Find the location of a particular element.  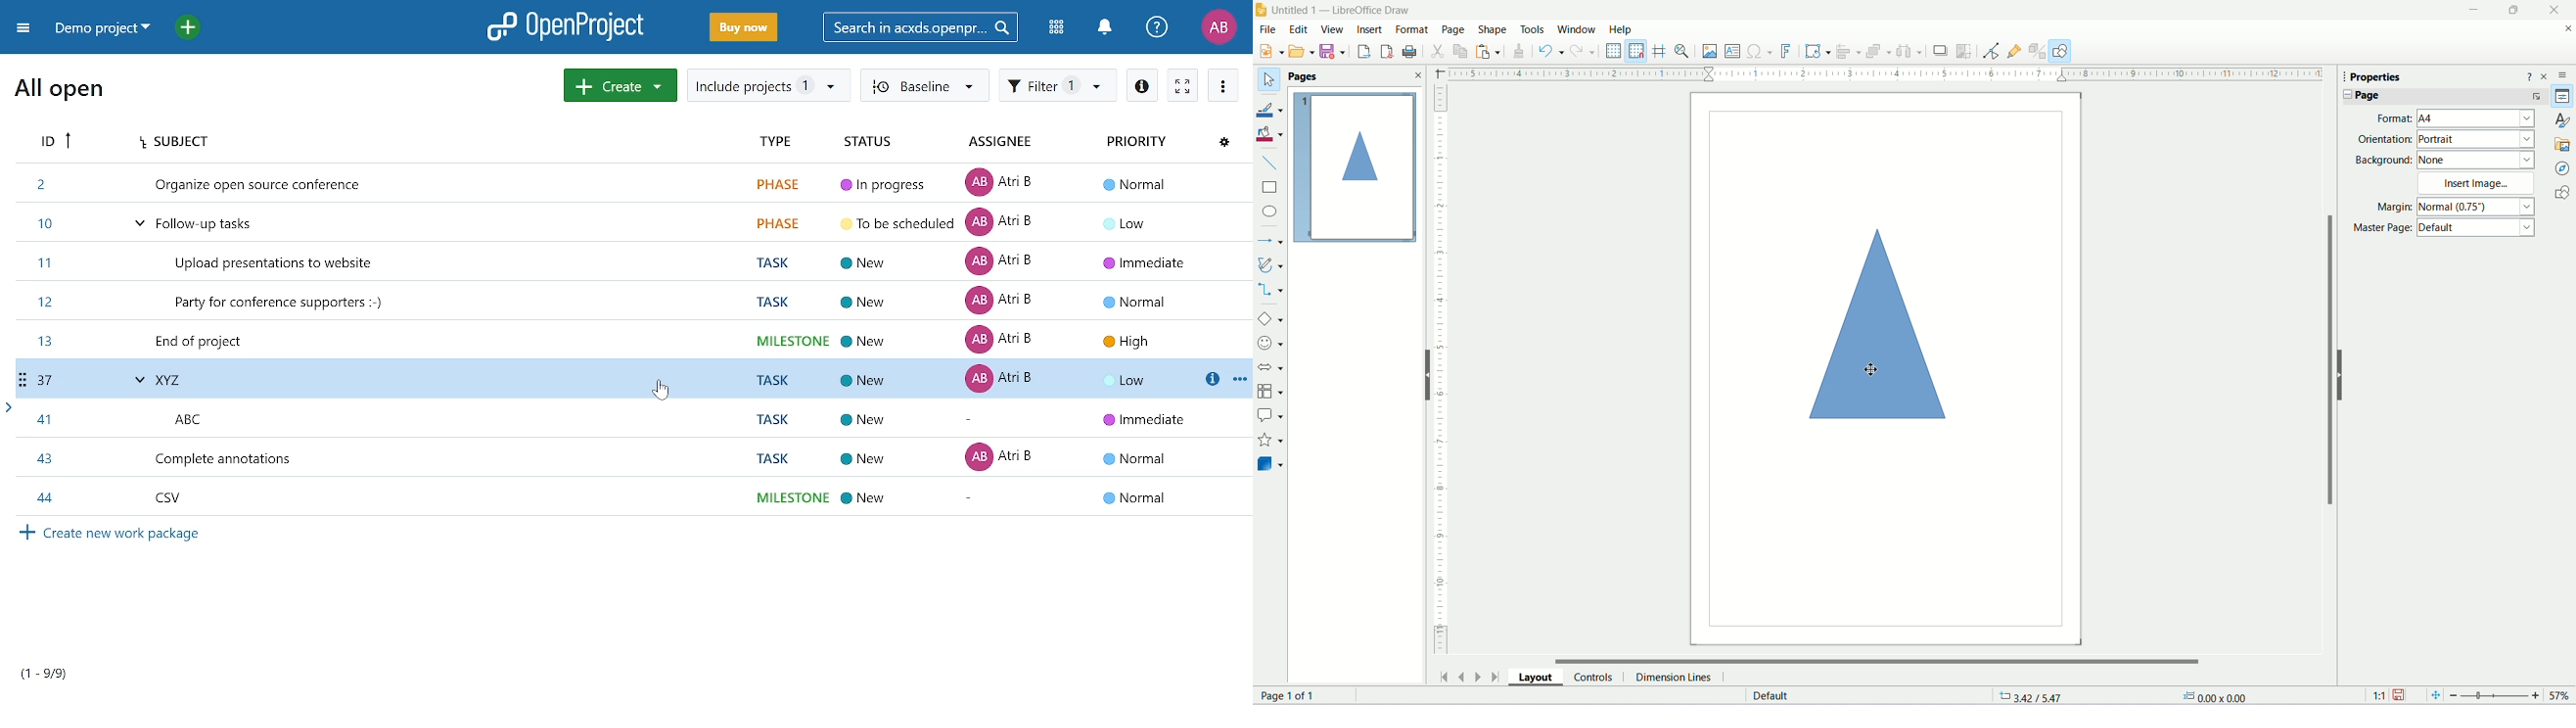

Move to last page is located at coordinates (1495, 677).